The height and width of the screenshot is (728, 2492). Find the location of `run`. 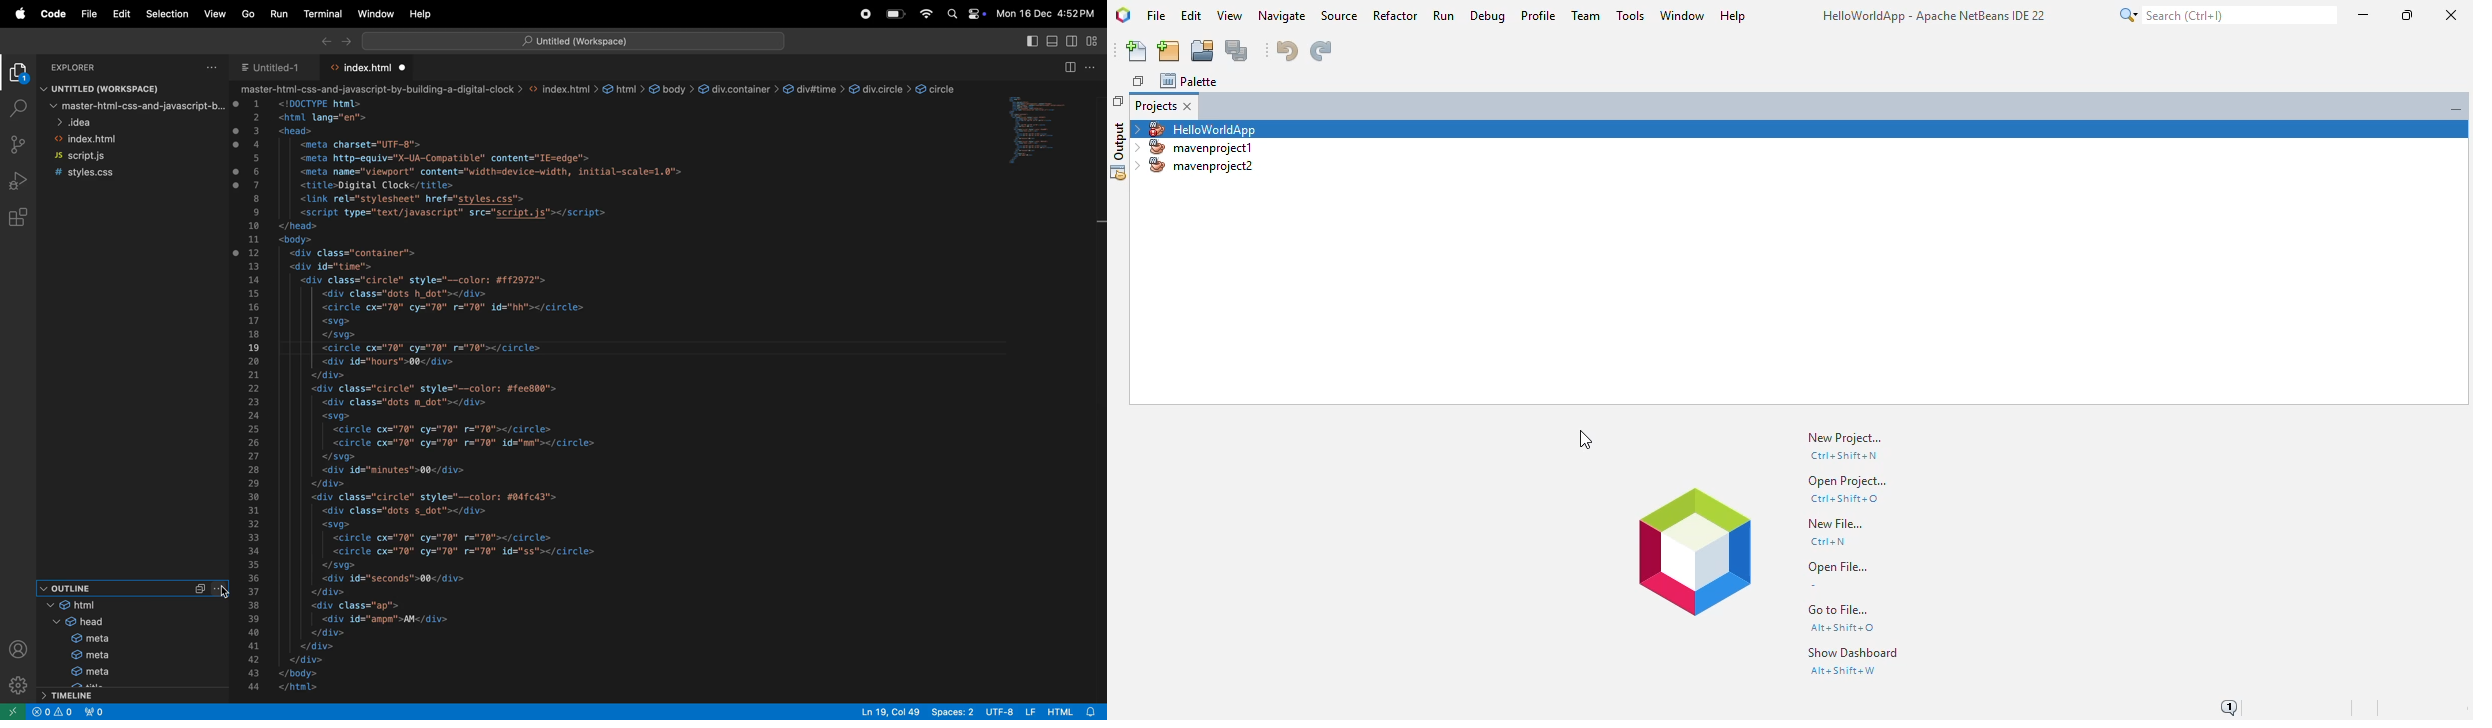

run is located at coordinates (276, 15).